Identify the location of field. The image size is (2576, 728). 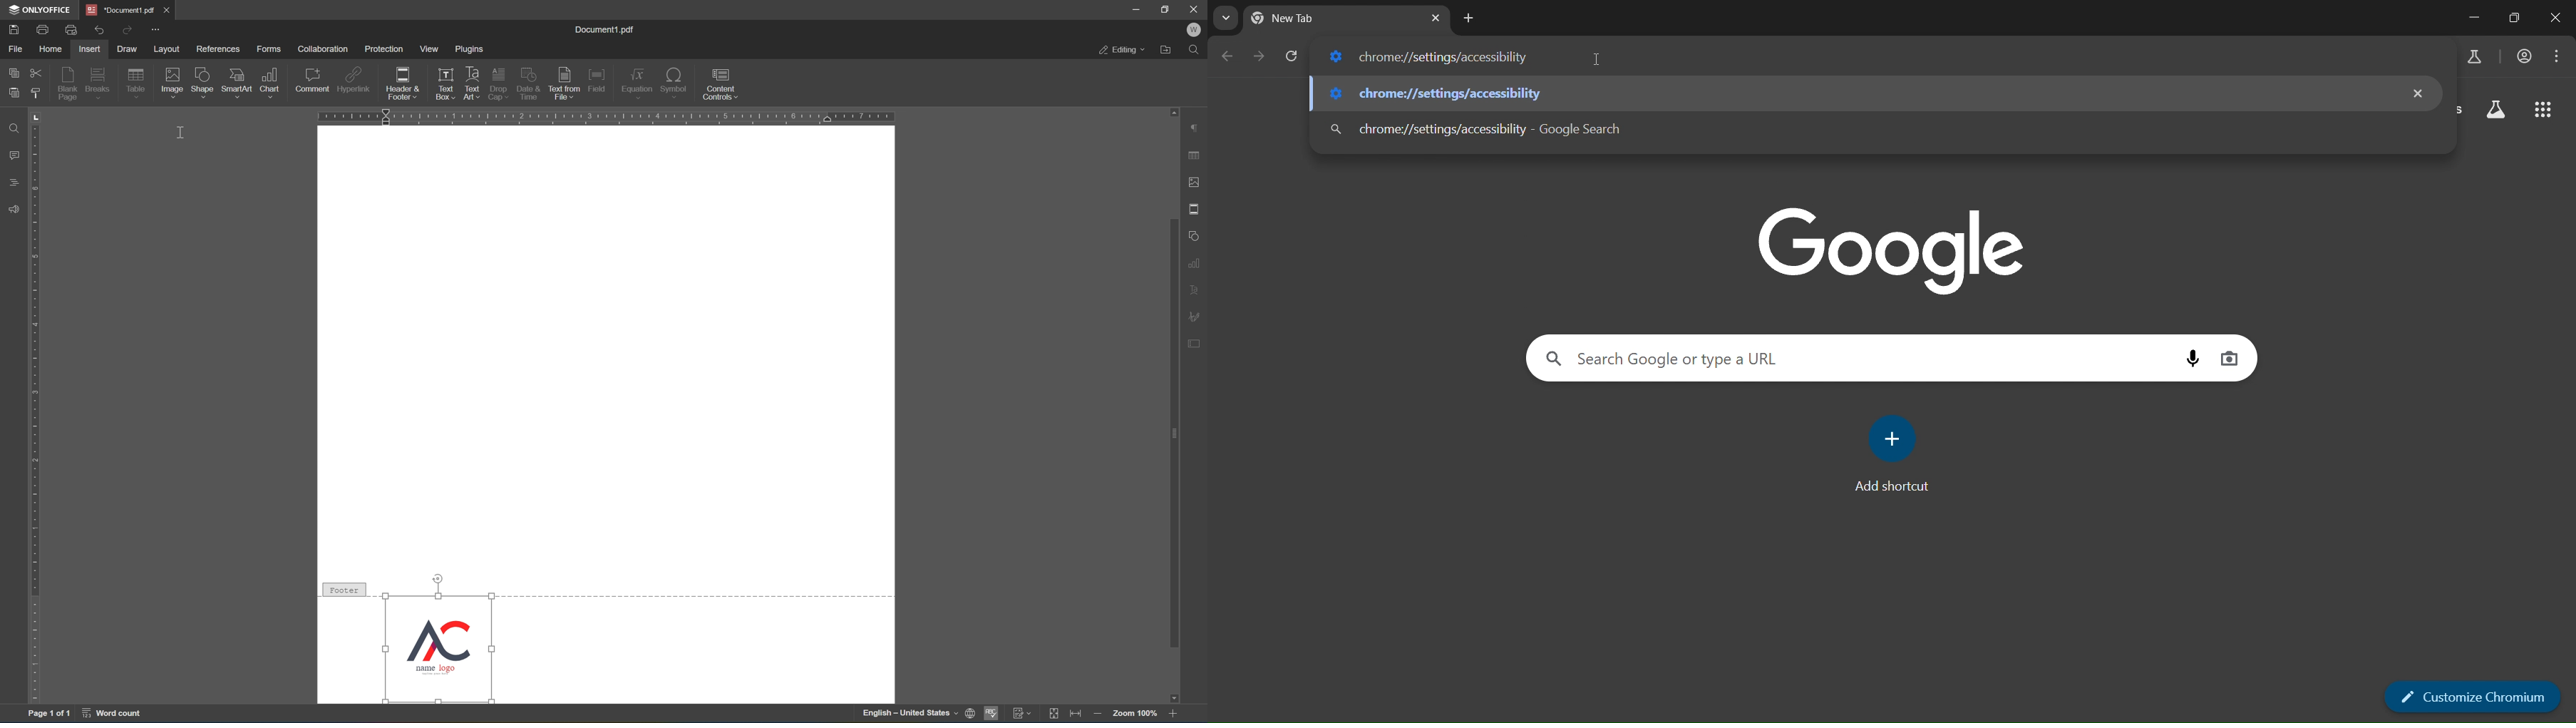
(597, 81).